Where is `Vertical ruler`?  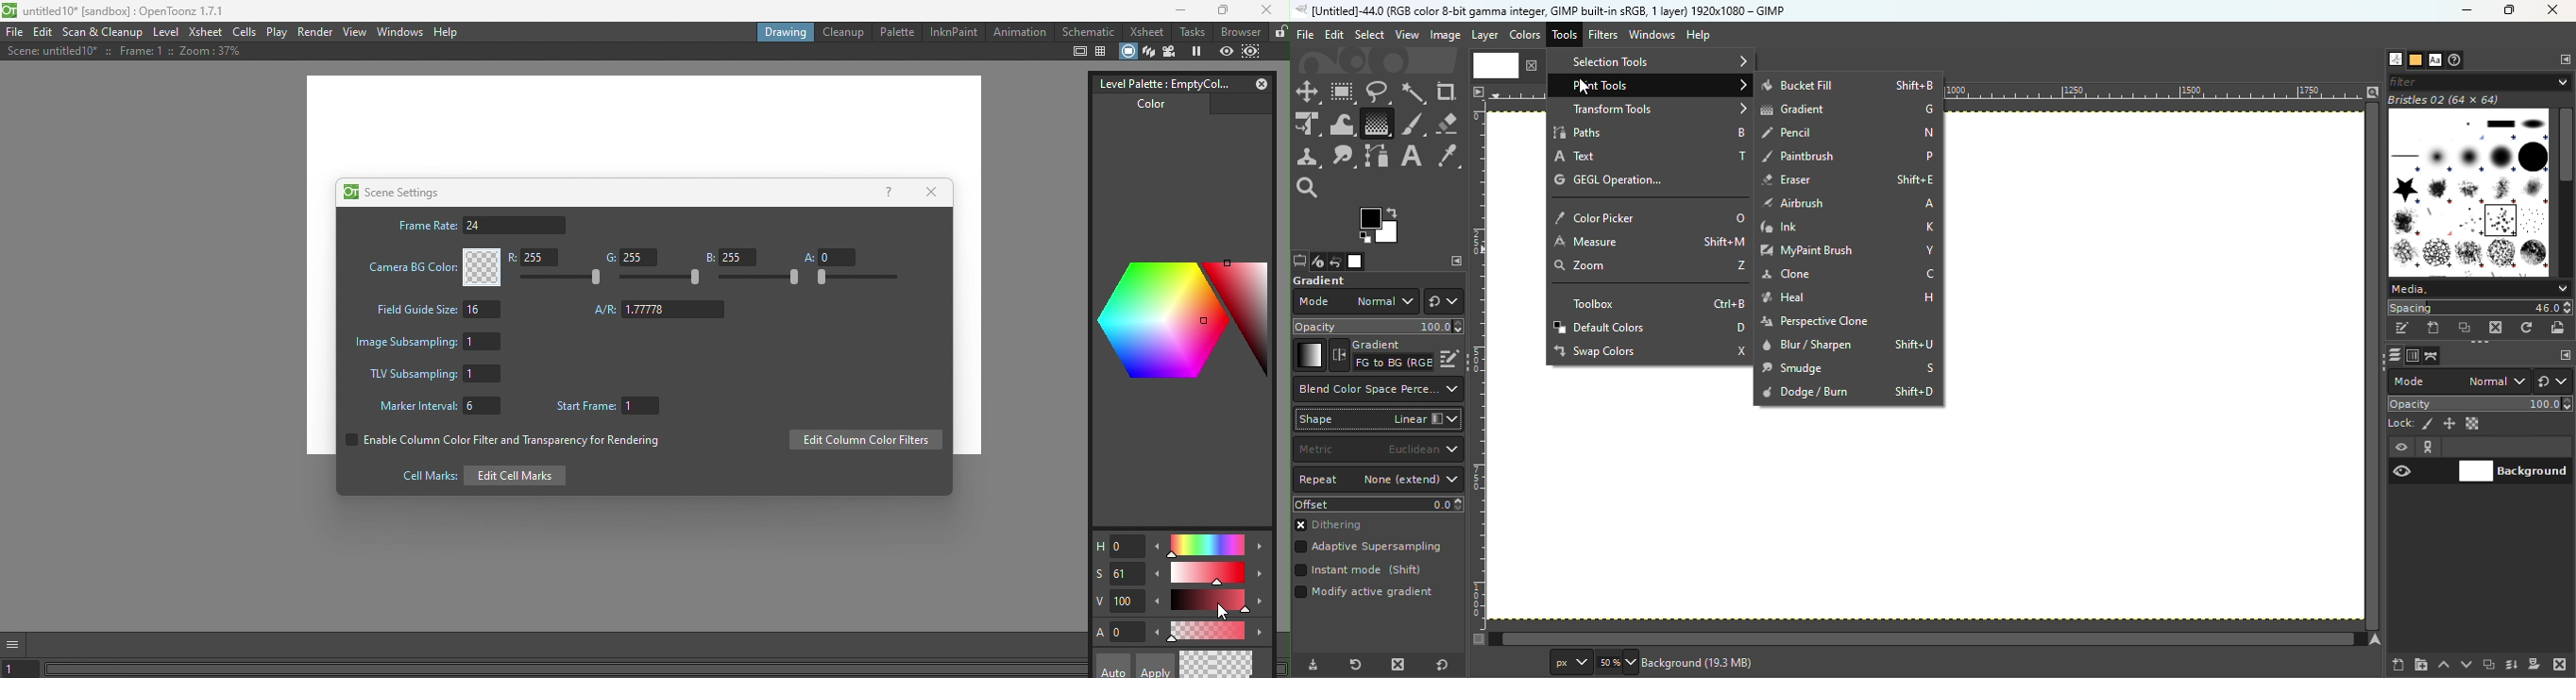 Vertical ruler is located at coordinates (1478, 364).